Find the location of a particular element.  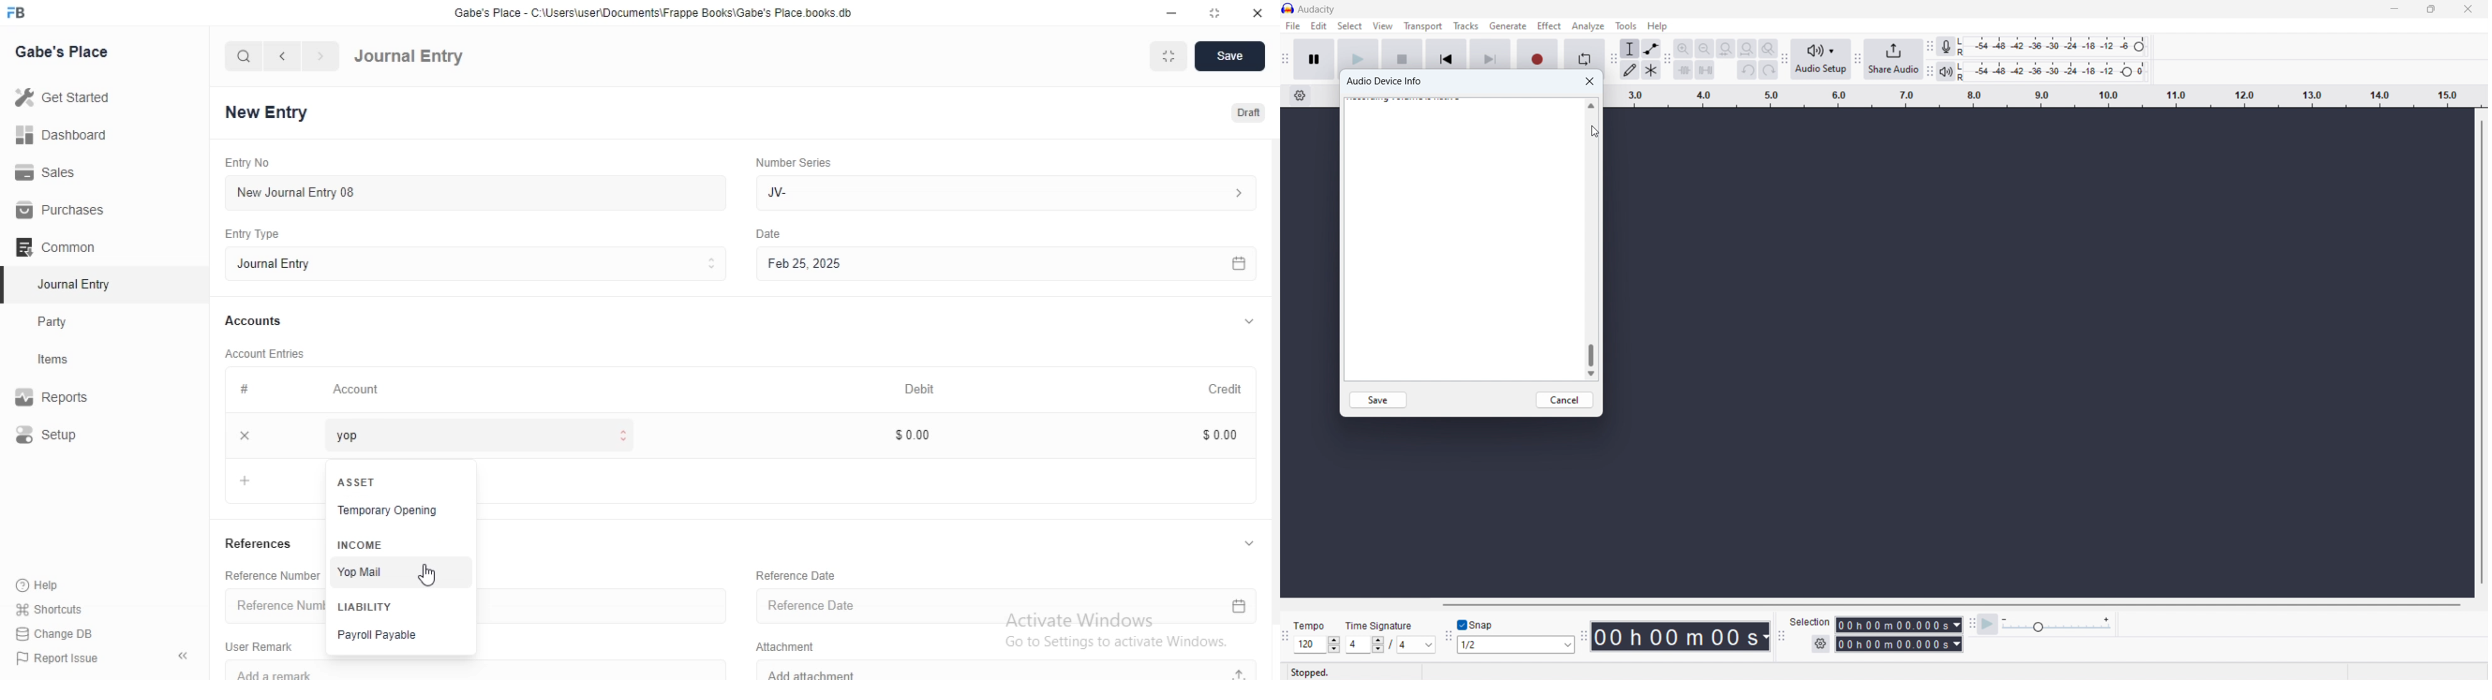

close is located at coordinates (245, 435).